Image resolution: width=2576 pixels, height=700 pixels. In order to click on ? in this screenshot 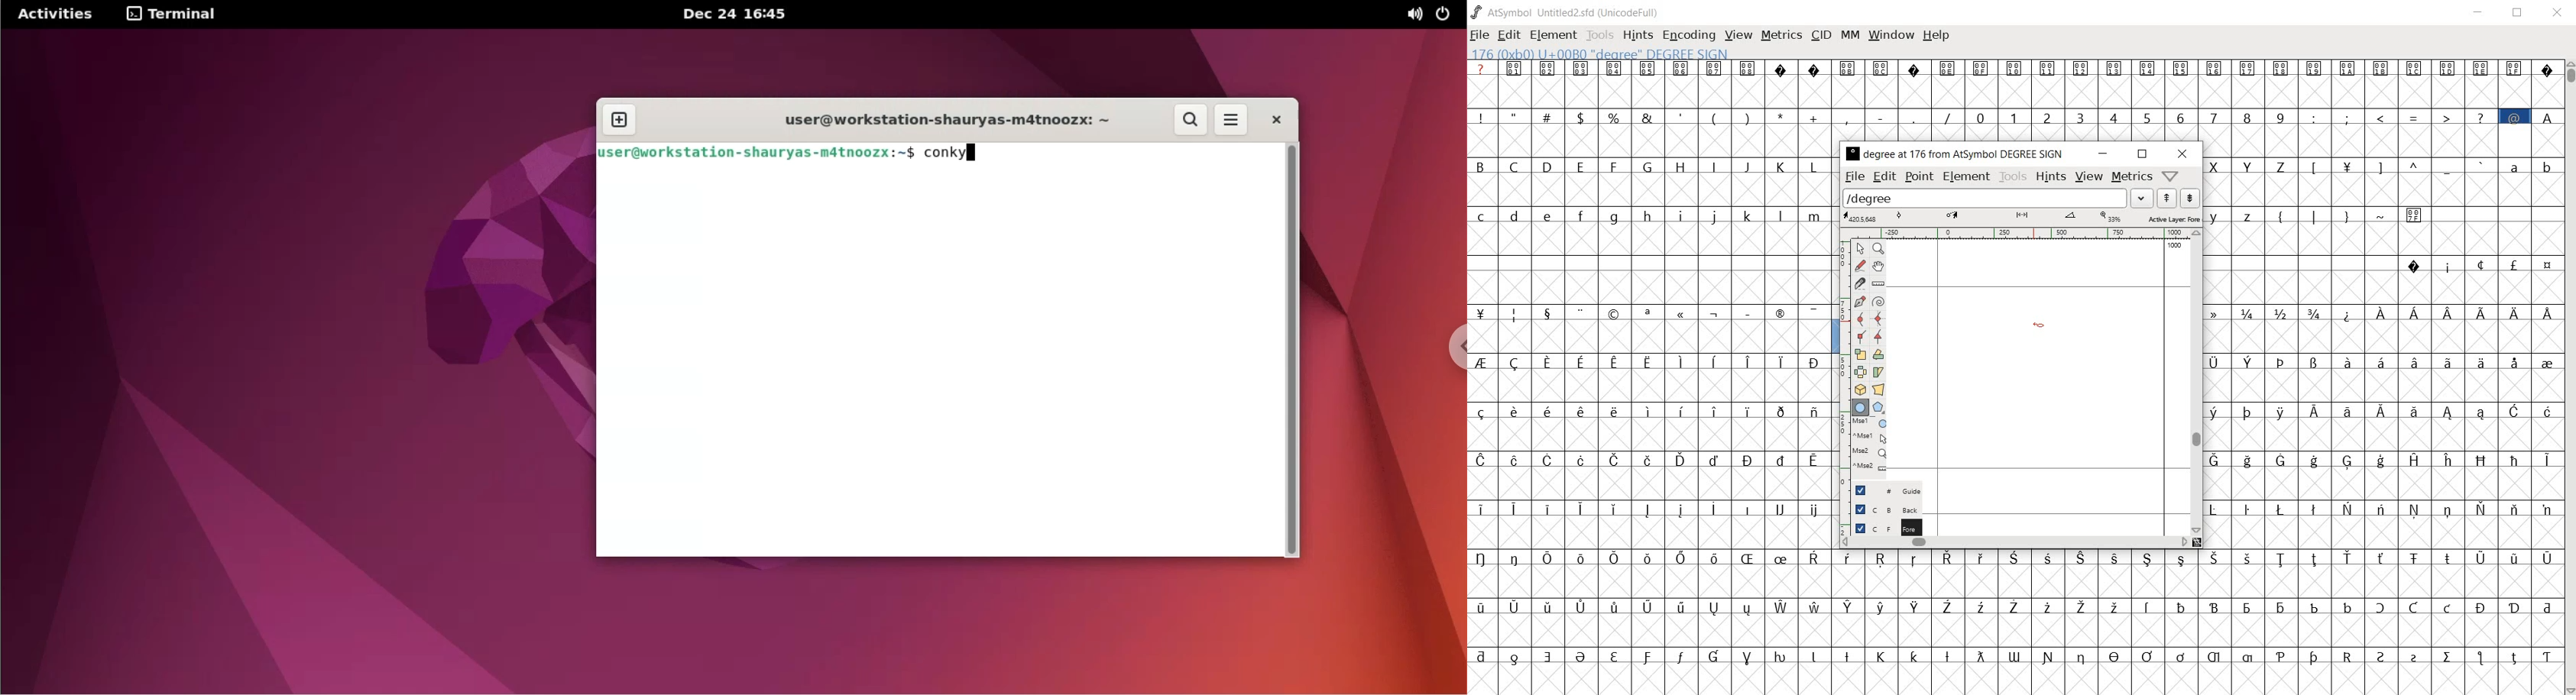, I will do `click(1481, 69)`.